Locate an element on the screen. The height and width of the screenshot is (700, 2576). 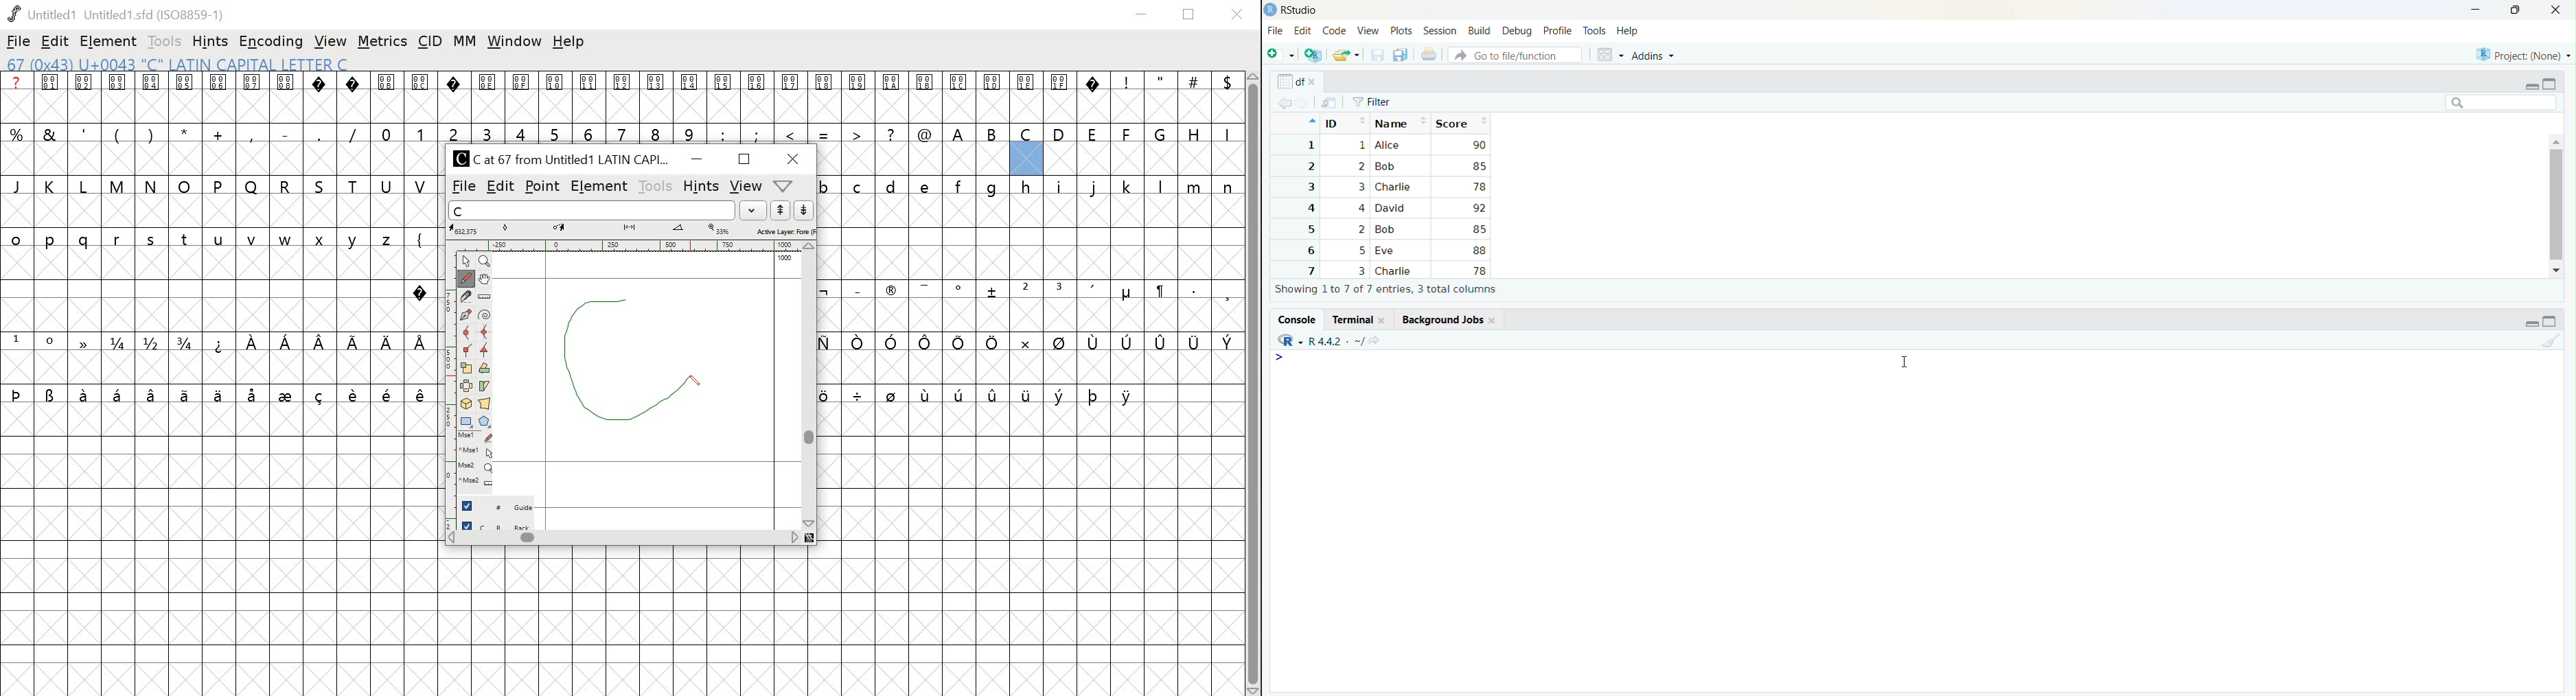
maximize is located at coordinates (2550, 321).